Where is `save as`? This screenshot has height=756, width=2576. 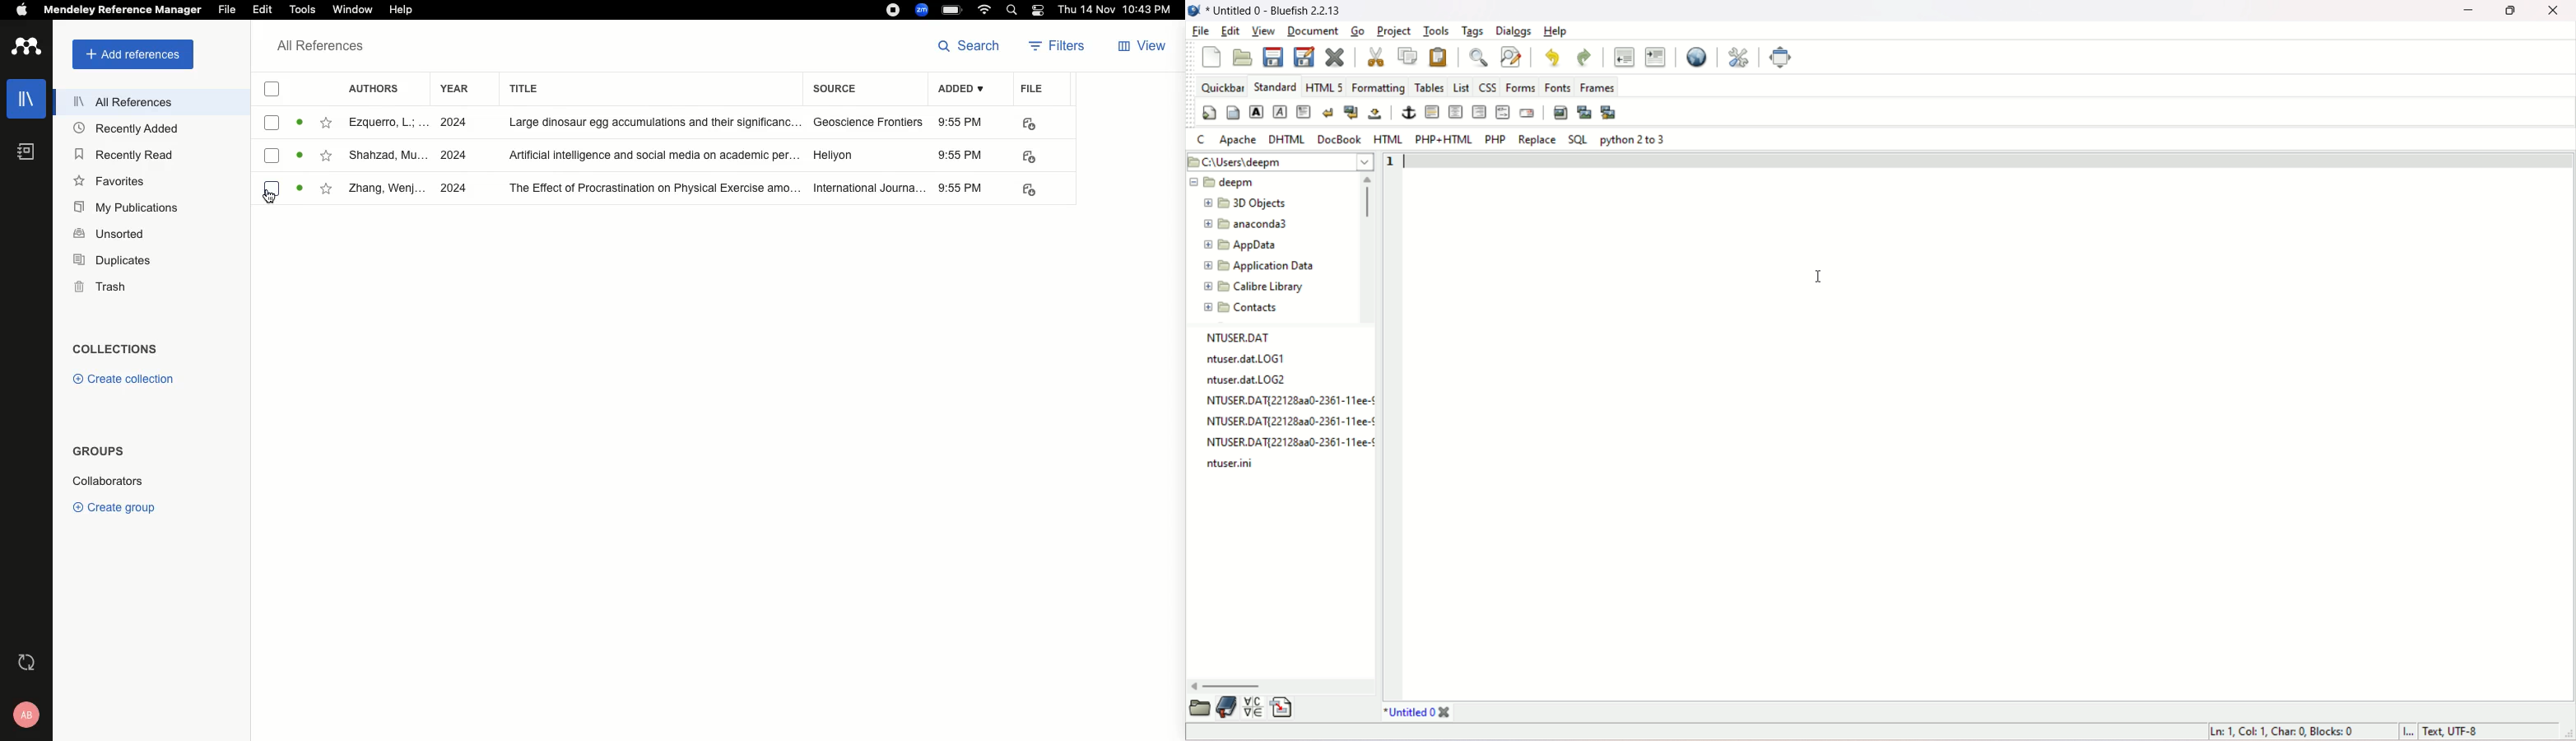
save as is located at coordinates (1305, 58).